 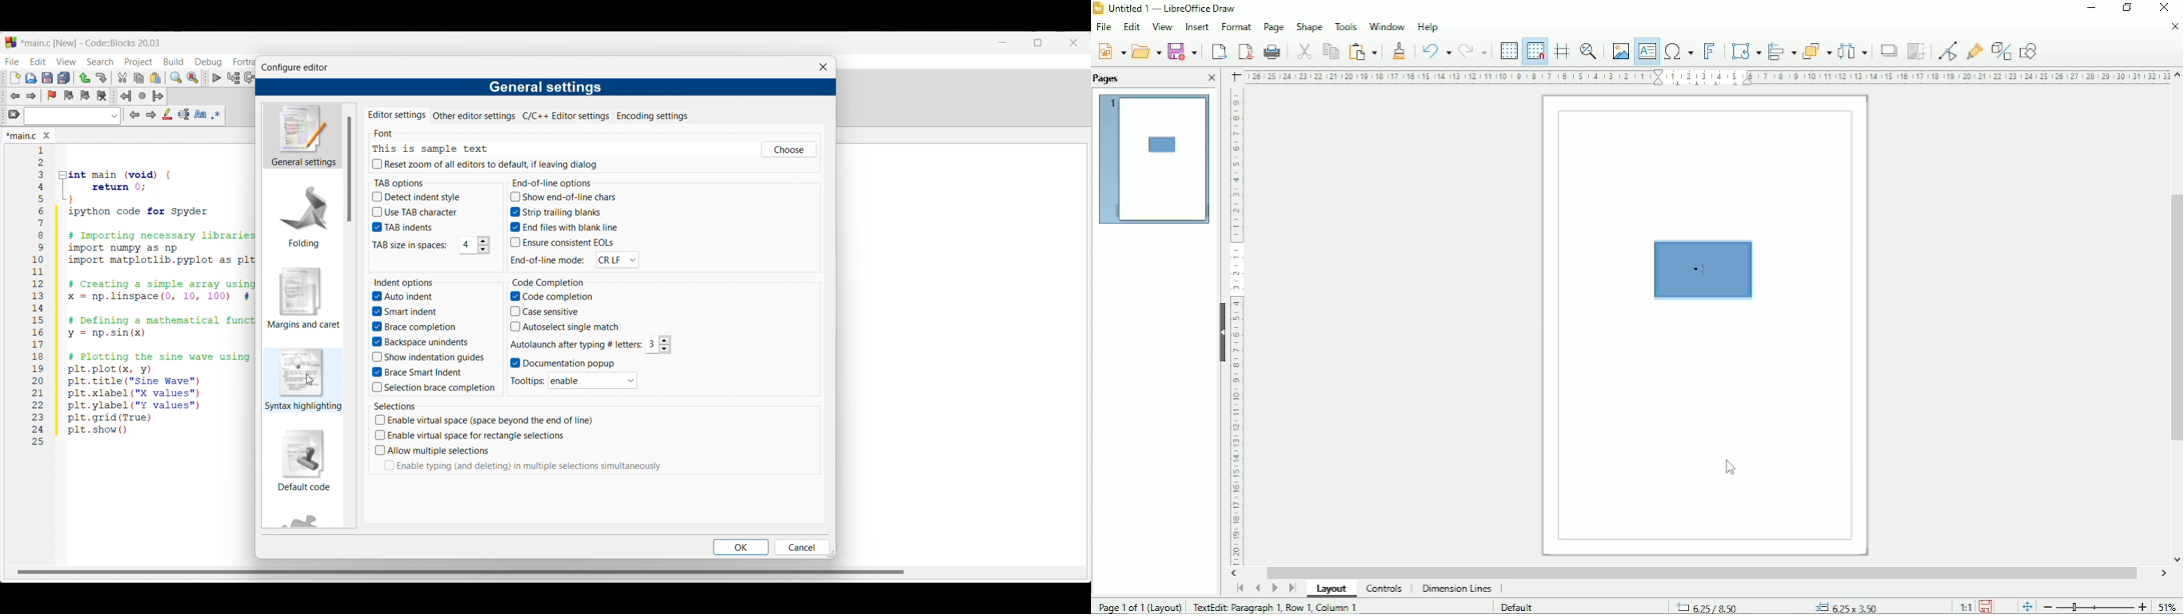 What do you see at coordinates (550, 297) in the screenshot?
I see `Code completion` at bounding box center [550, 297].